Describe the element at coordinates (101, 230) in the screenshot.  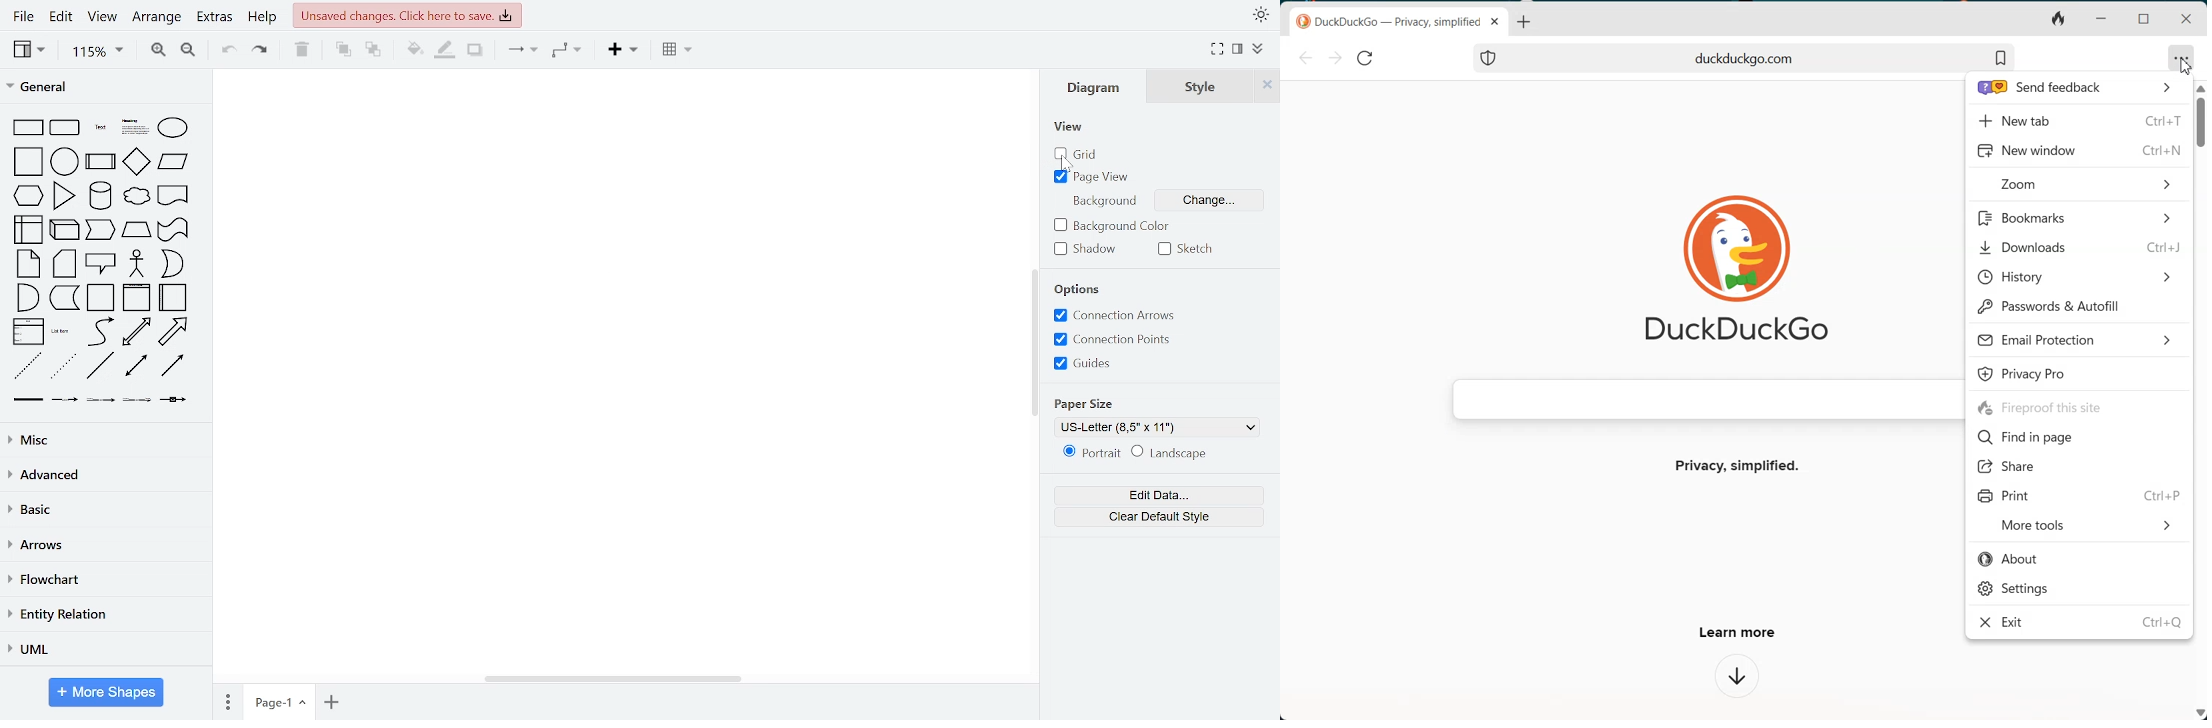
I see `step` at that location.